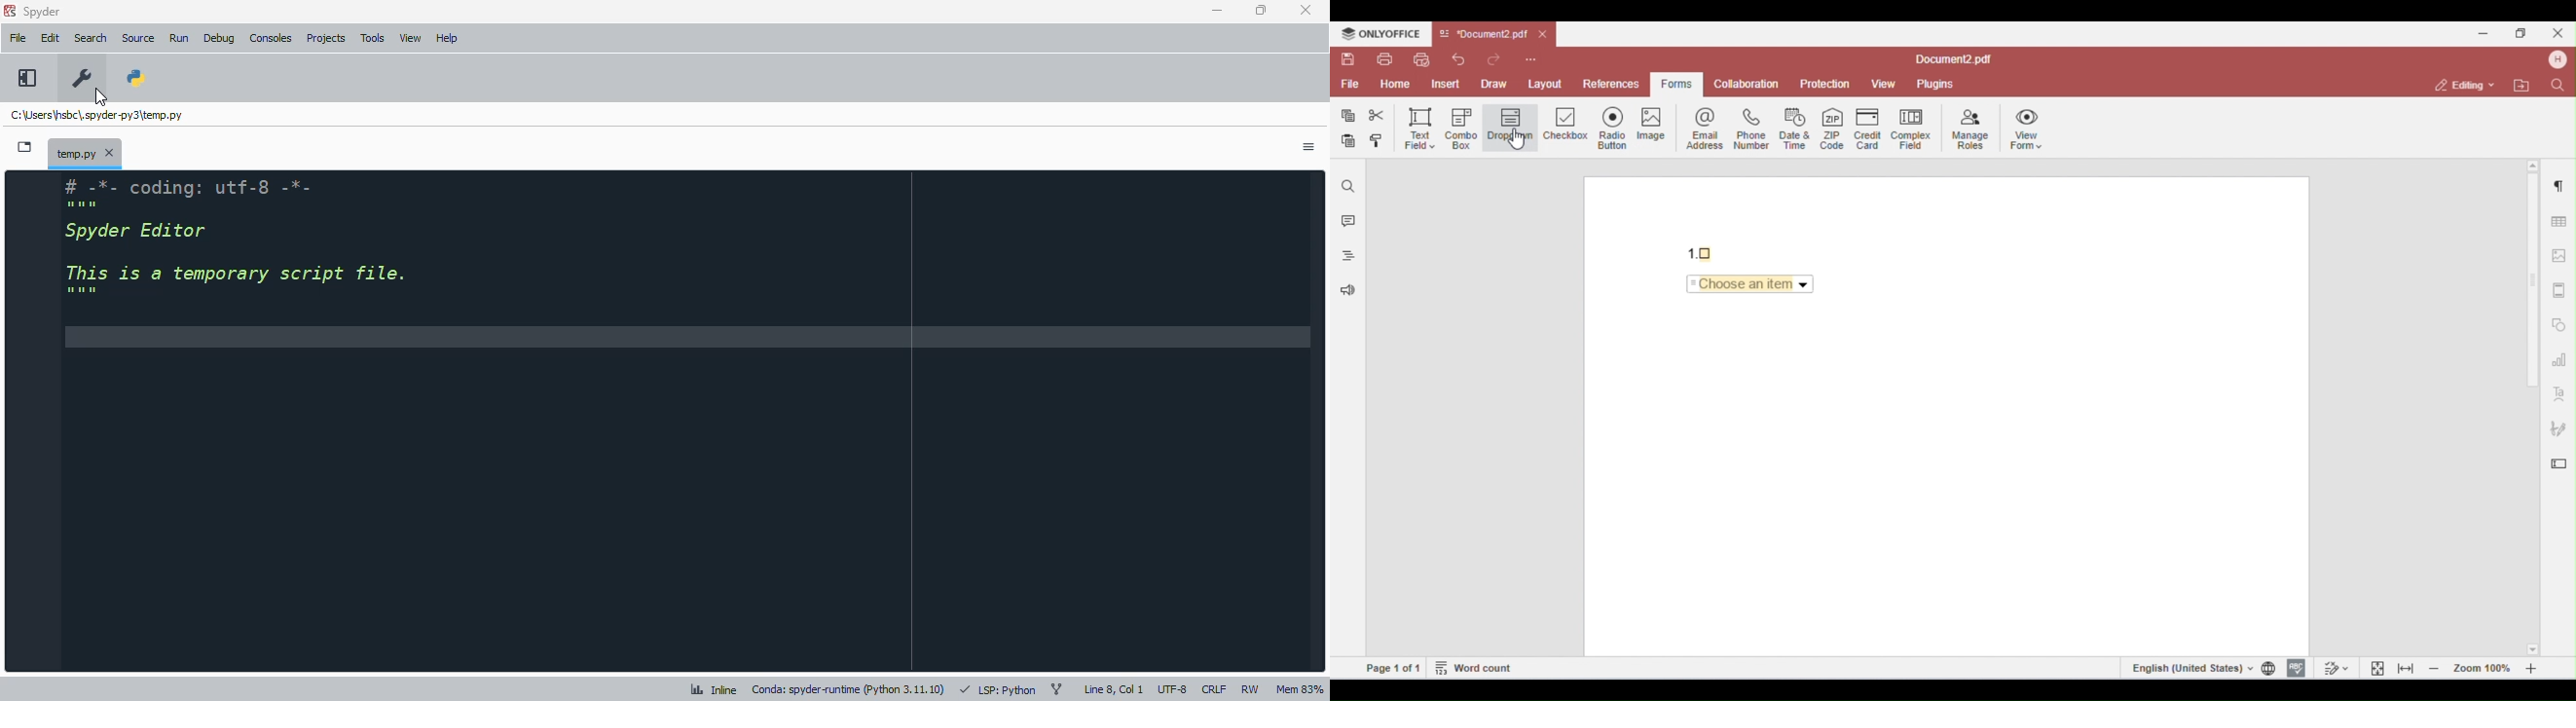 This screenshot has height=728, width=2576. What do you see at coordinates (271, 38) in the screenshot?
I see `consoles` at bounding box center [271, 38].